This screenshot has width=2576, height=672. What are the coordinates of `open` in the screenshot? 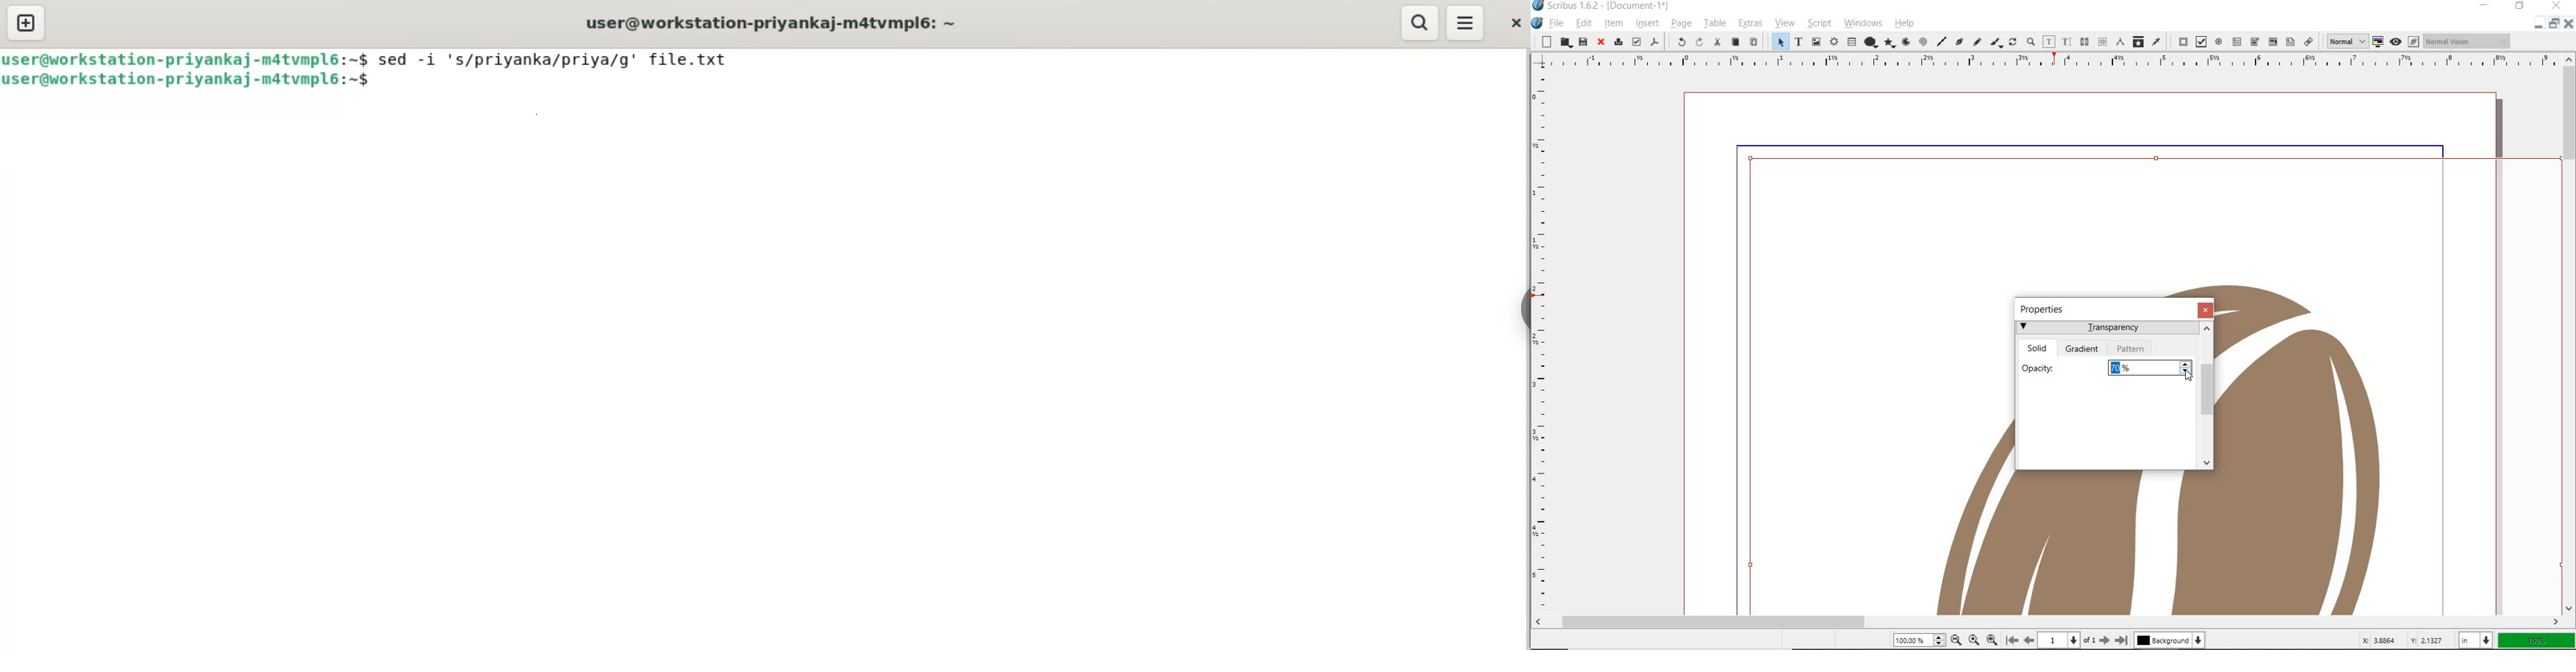 It's located at (1565, 42).